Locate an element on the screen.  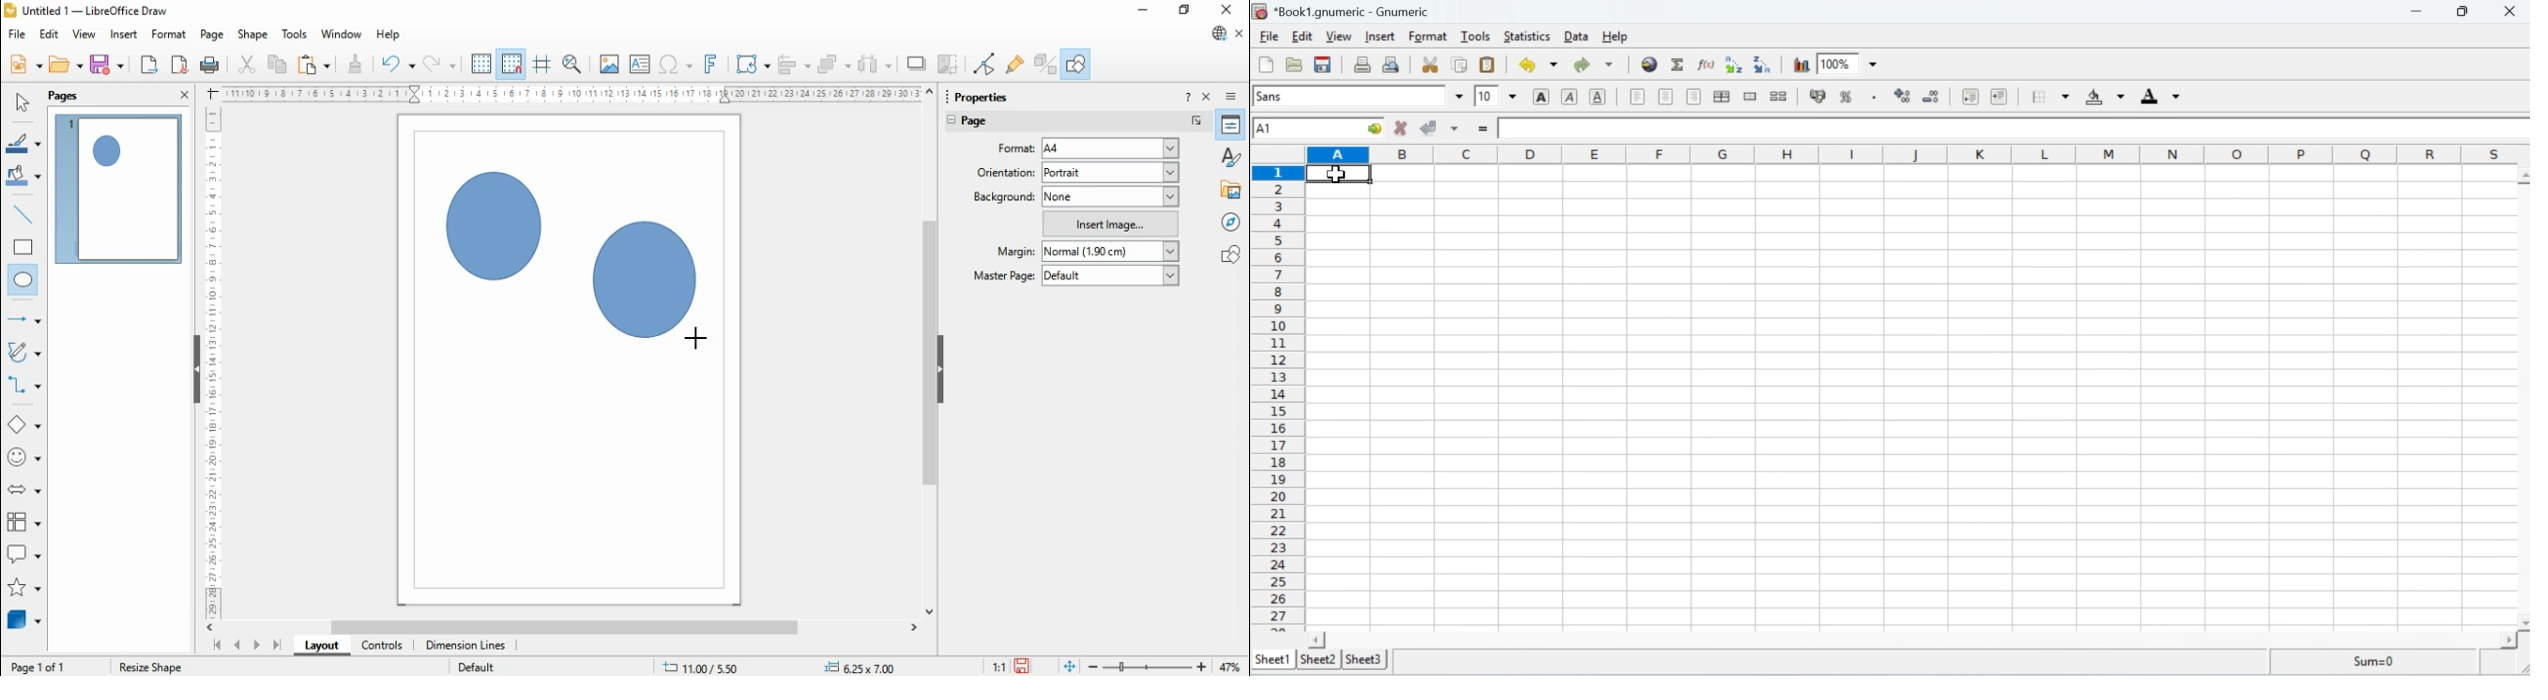
basic shapes is located at coordinates (24, 427).